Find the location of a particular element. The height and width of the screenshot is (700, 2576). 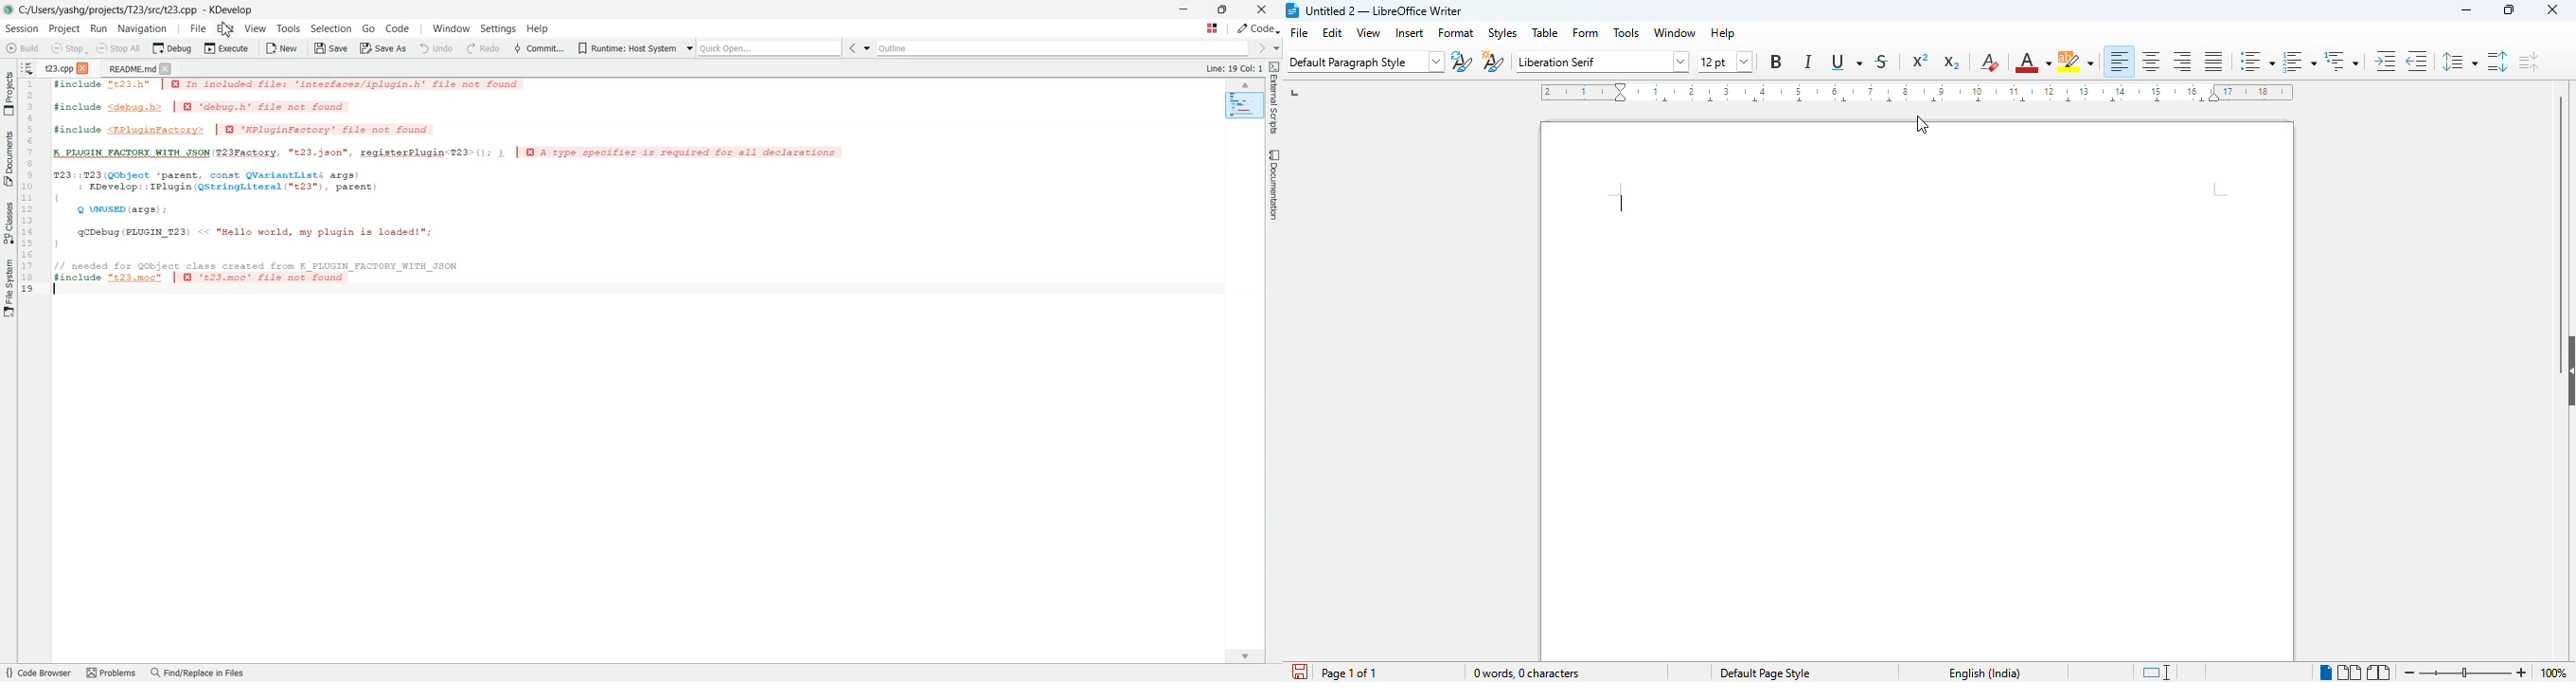

Drop down box is located at coordinates (870, 49).